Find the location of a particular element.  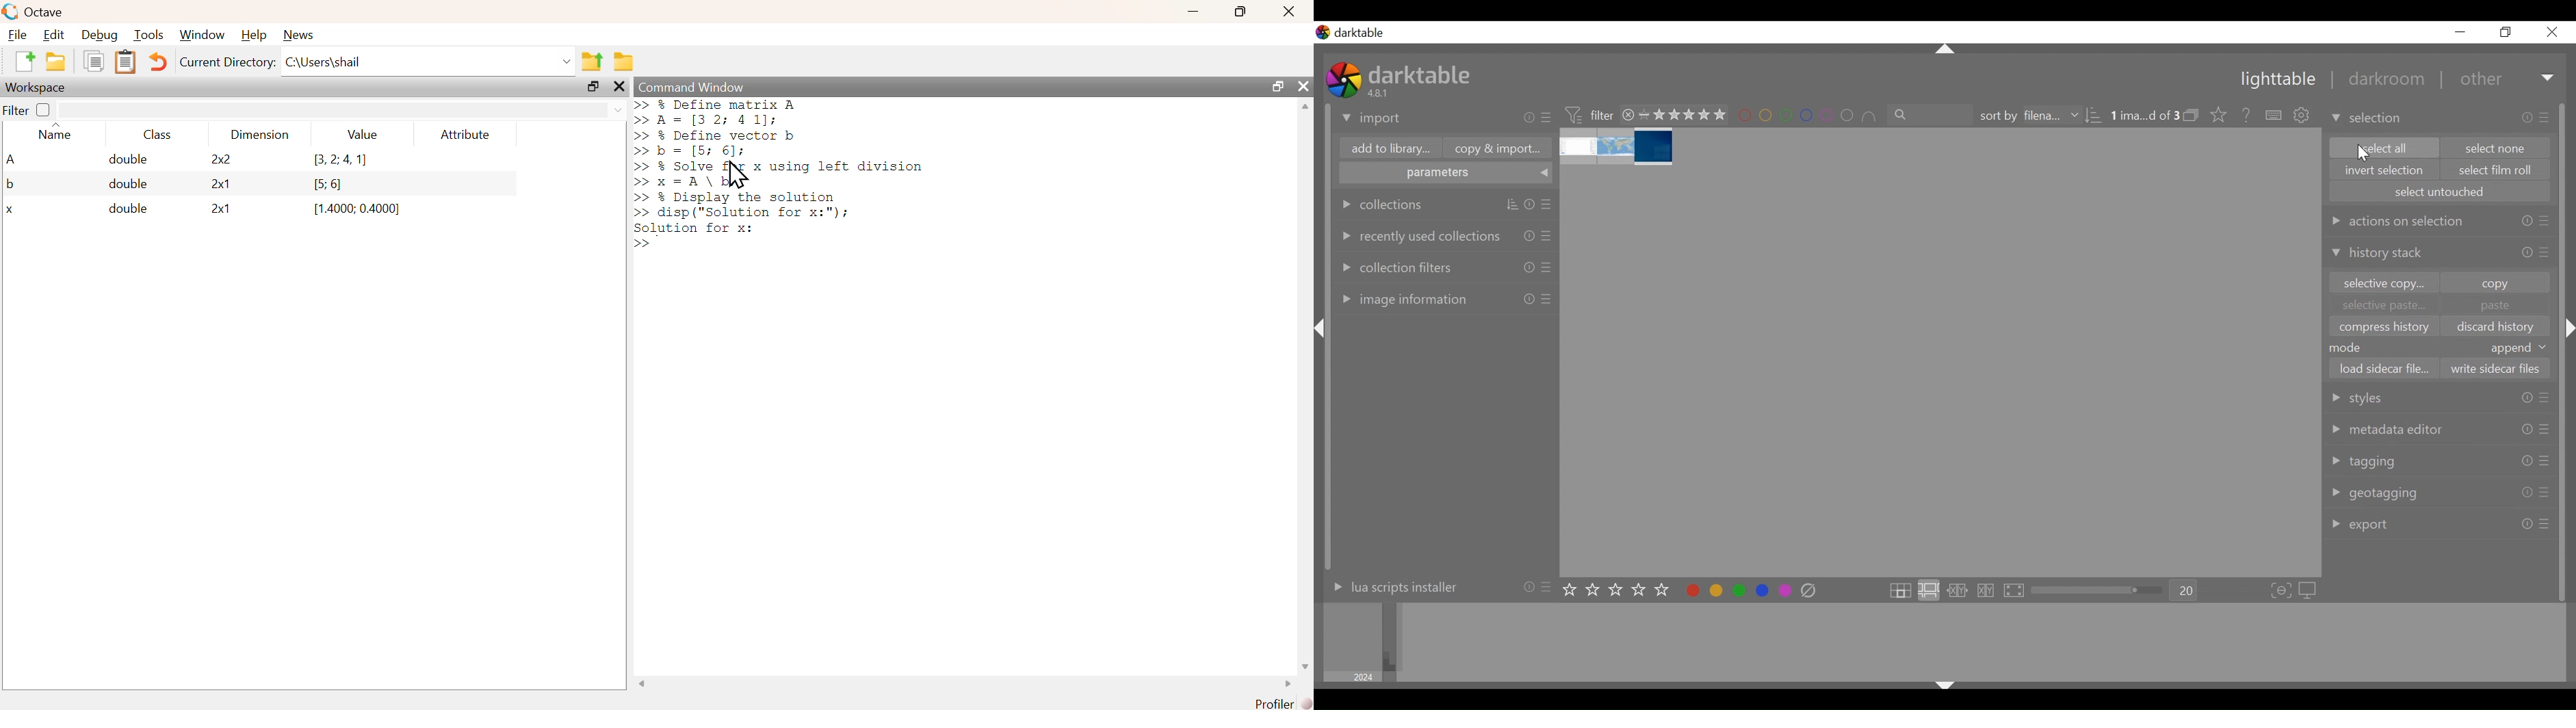

import is located at coordinates (1372, 119).